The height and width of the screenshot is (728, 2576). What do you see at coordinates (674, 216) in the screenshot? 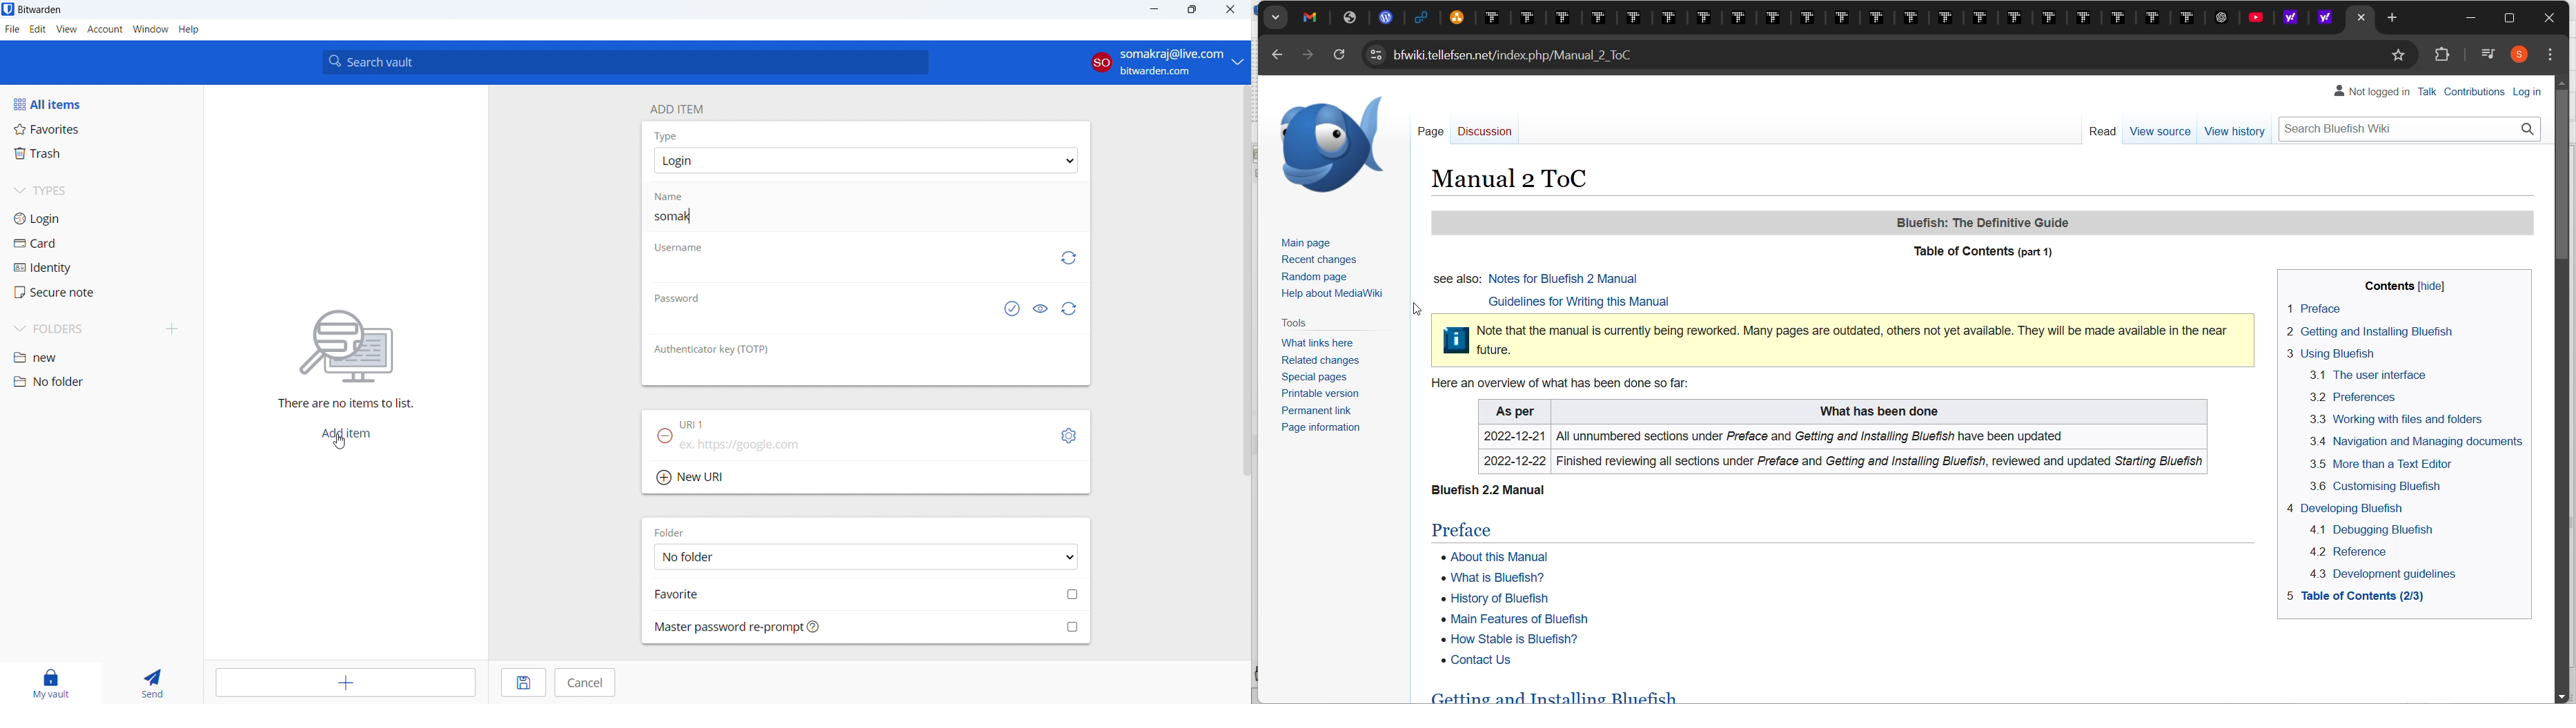
I see `name typed` at bounding box center [674, 216].